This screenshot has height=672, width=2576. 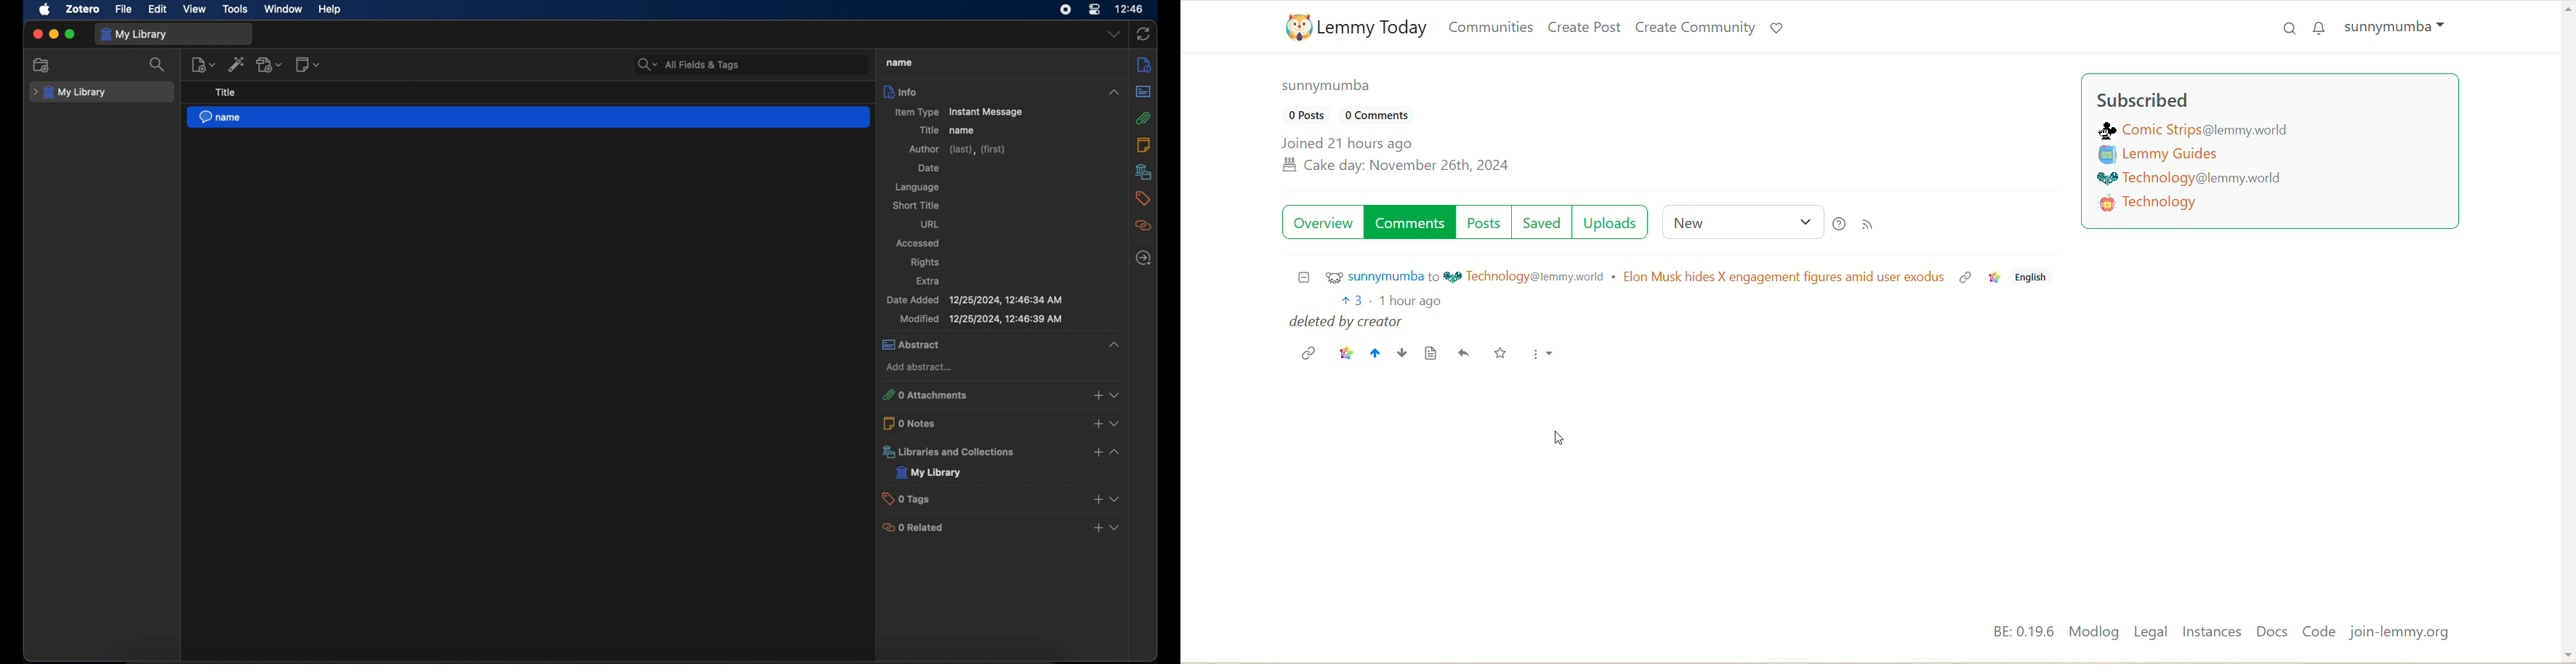 What do you see at coordinates (1738, 221) in the screenshot?
I see `new` at bounding box center [1738, 221].